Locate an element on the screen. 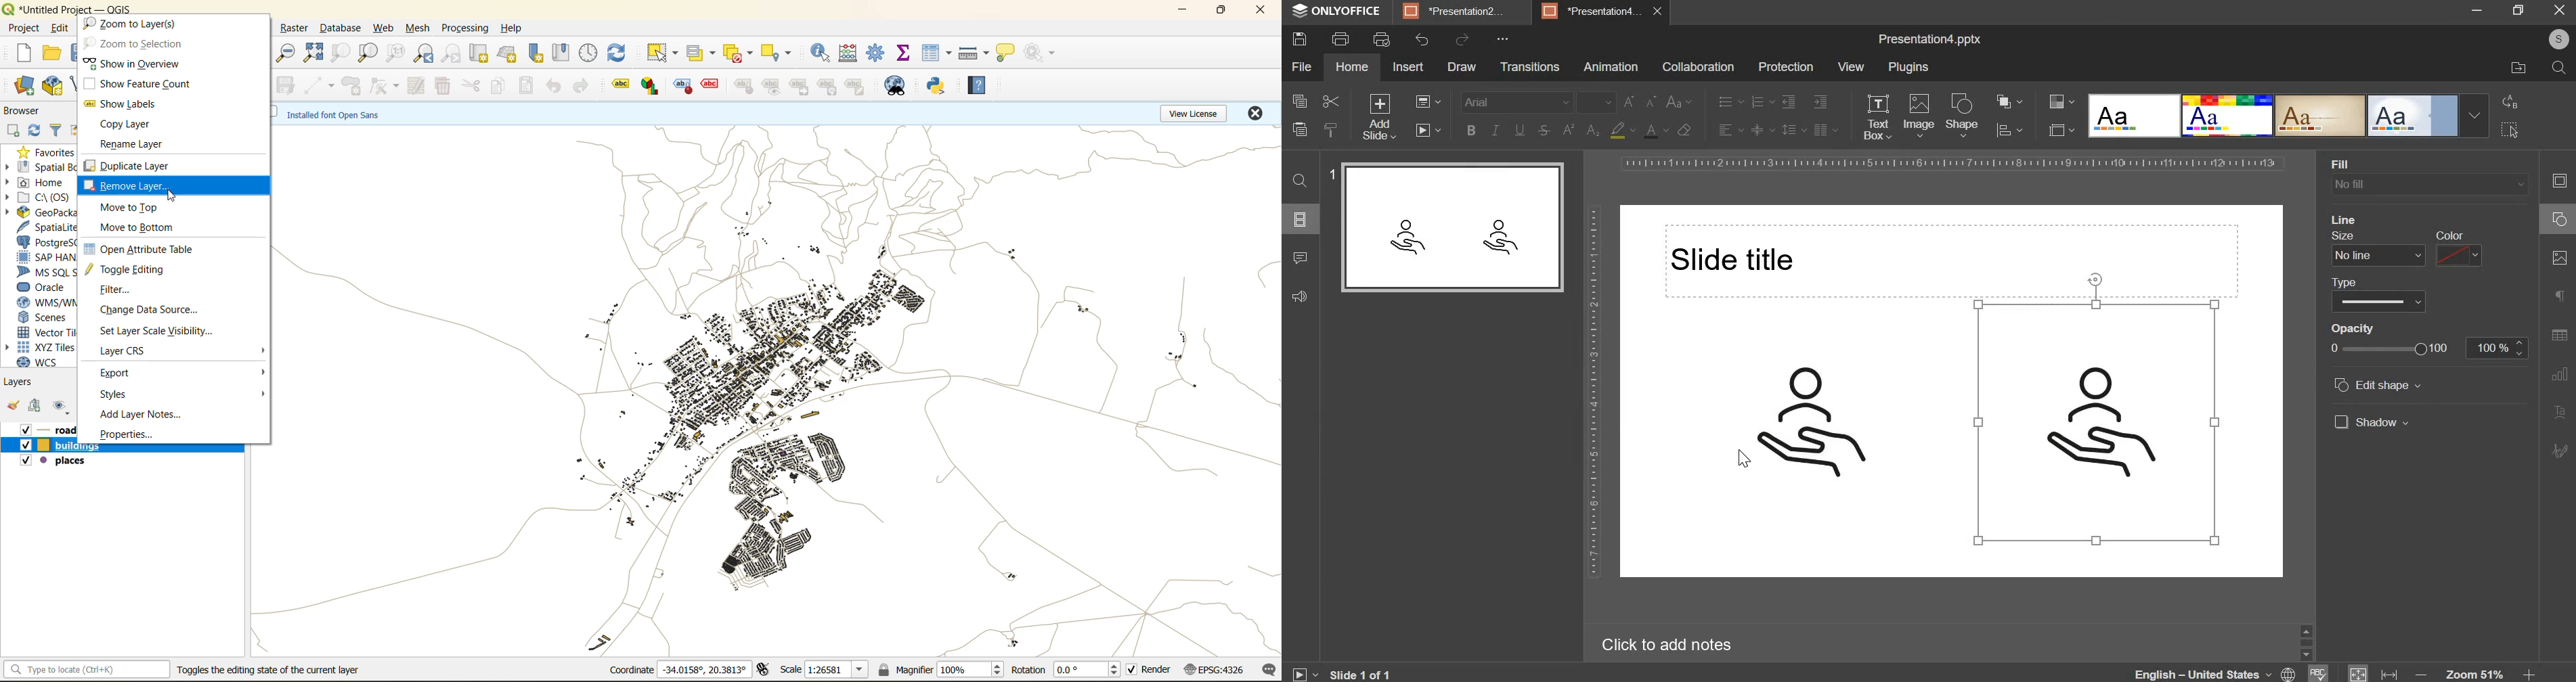  home is located at coordinates (1353, 66).